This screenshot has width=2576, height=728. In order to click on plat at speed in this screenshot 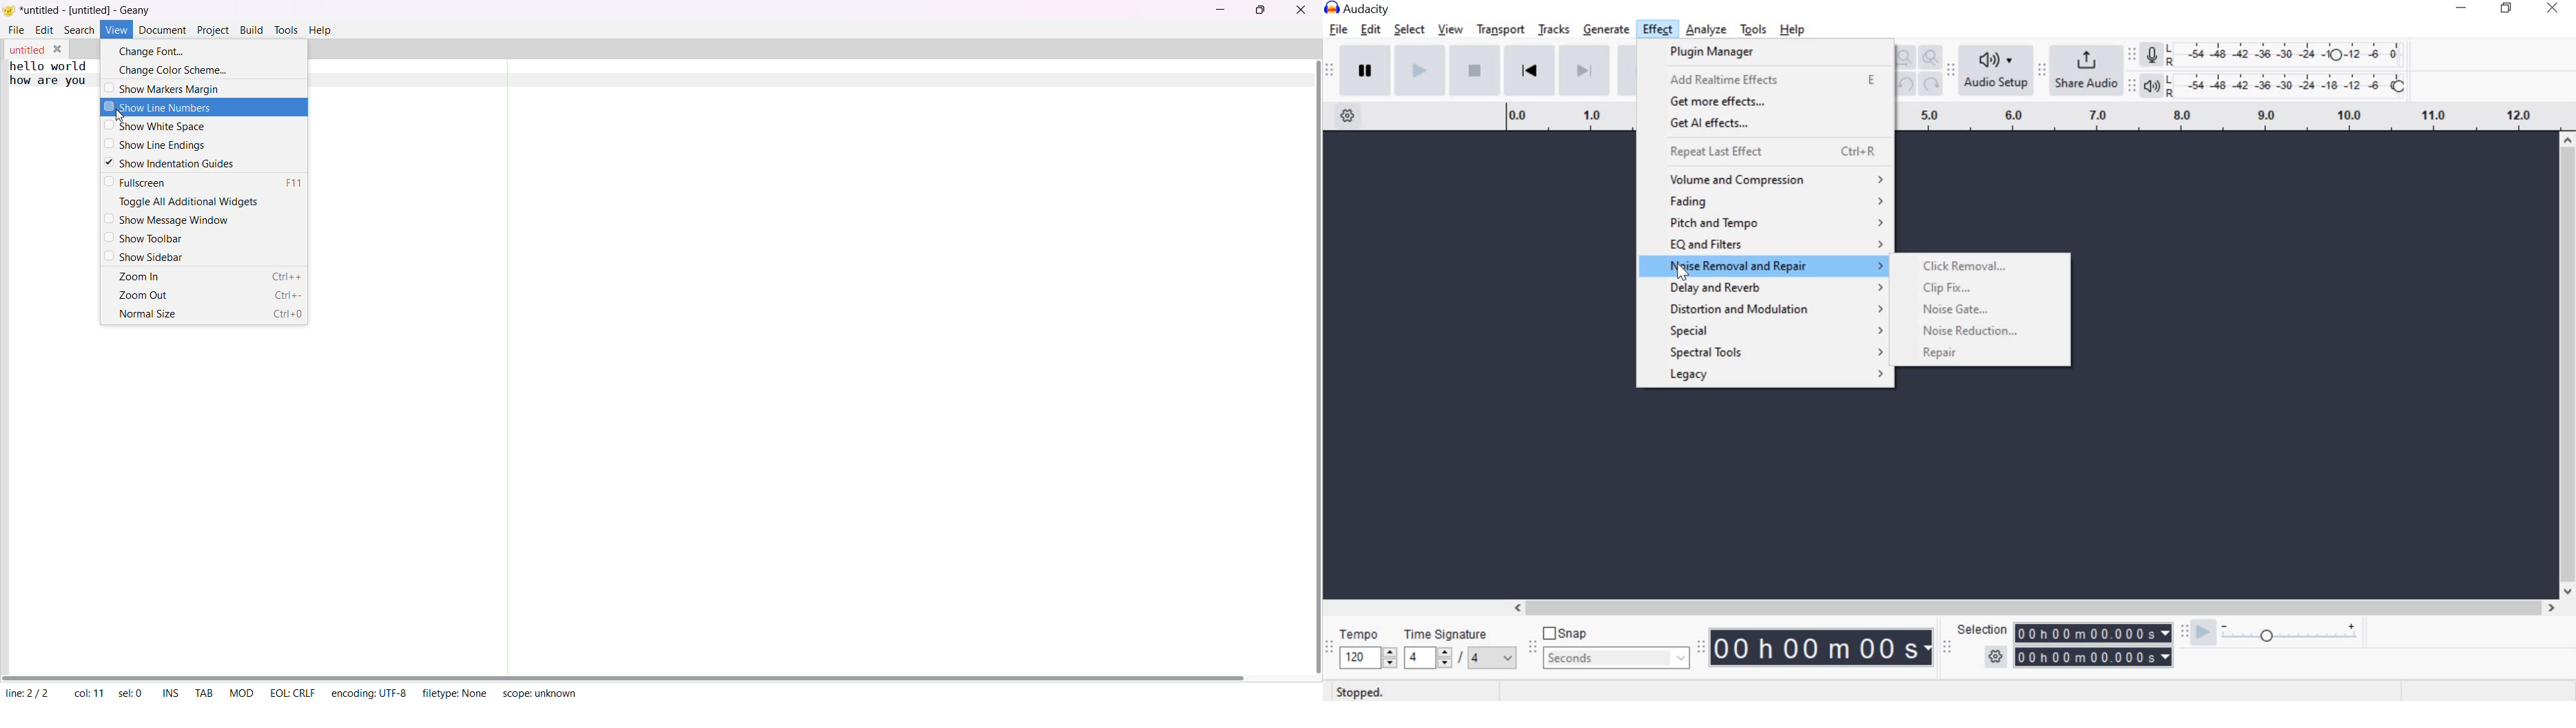, I will do `click(2293, 636)`.